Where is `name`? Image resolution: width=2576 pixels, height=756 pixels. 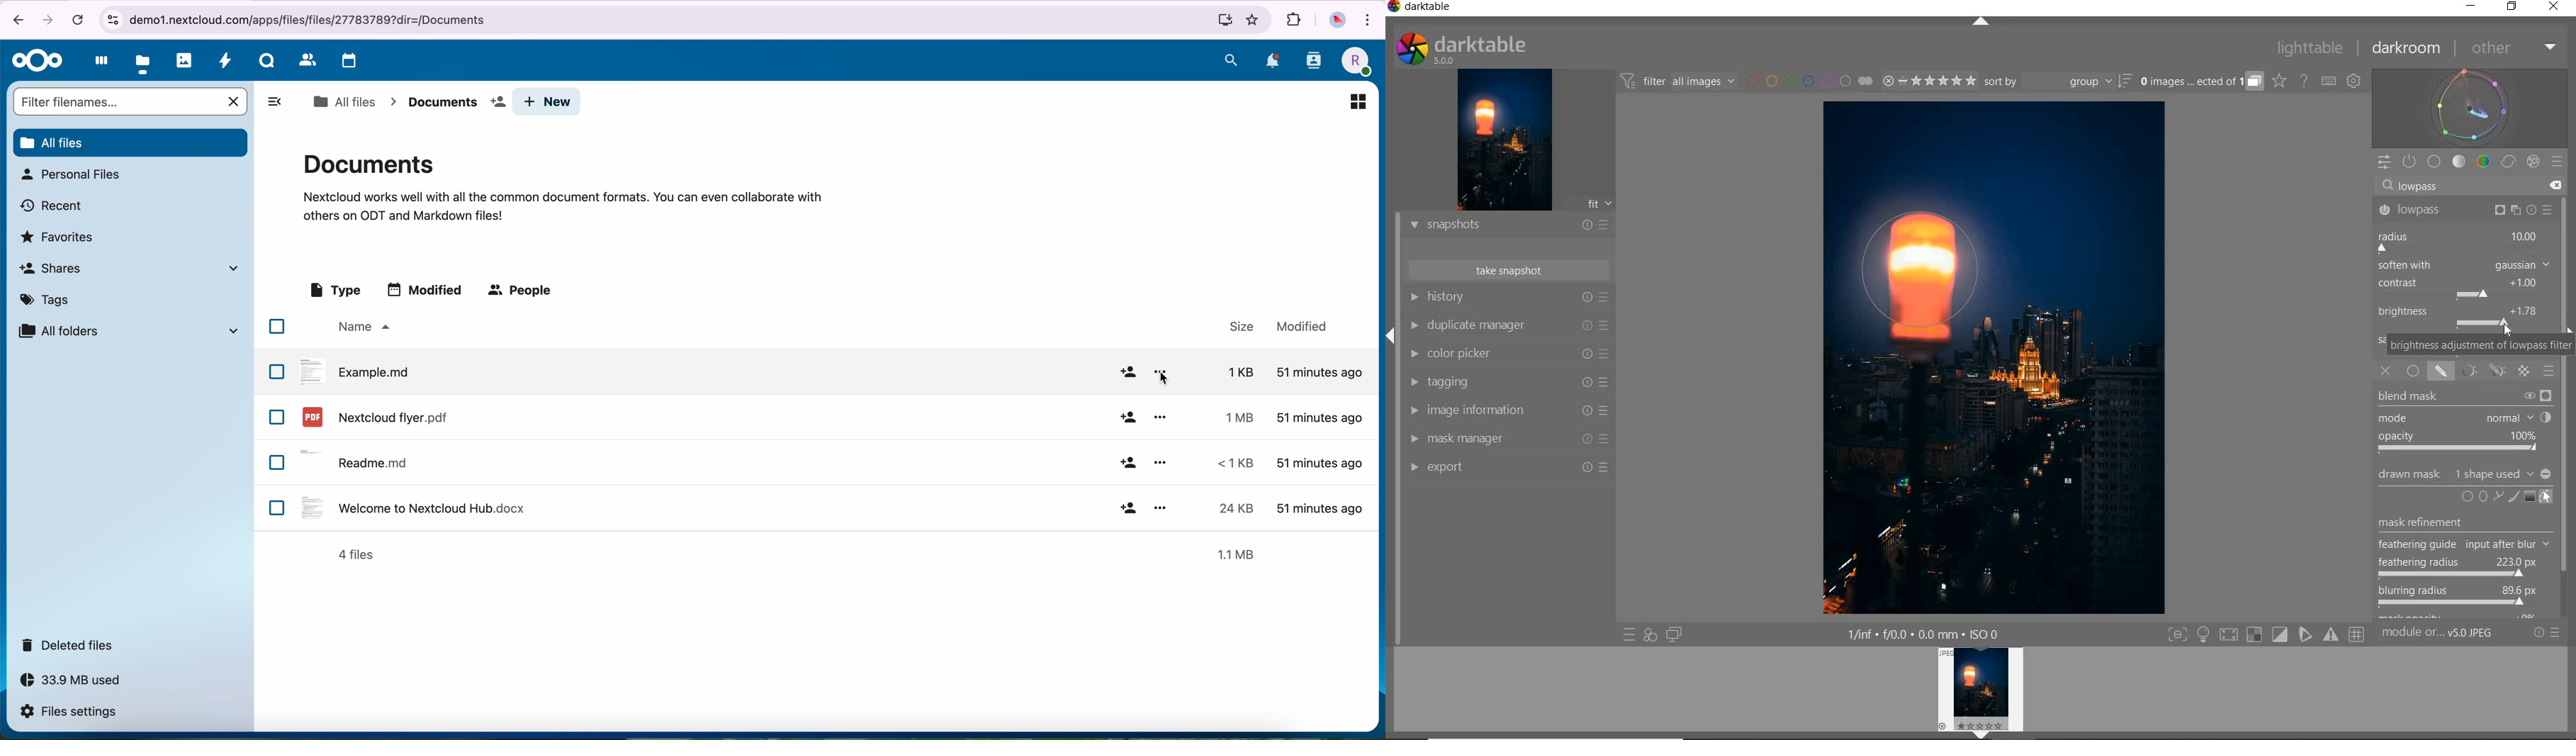
name is located at coordinates (362, 327).